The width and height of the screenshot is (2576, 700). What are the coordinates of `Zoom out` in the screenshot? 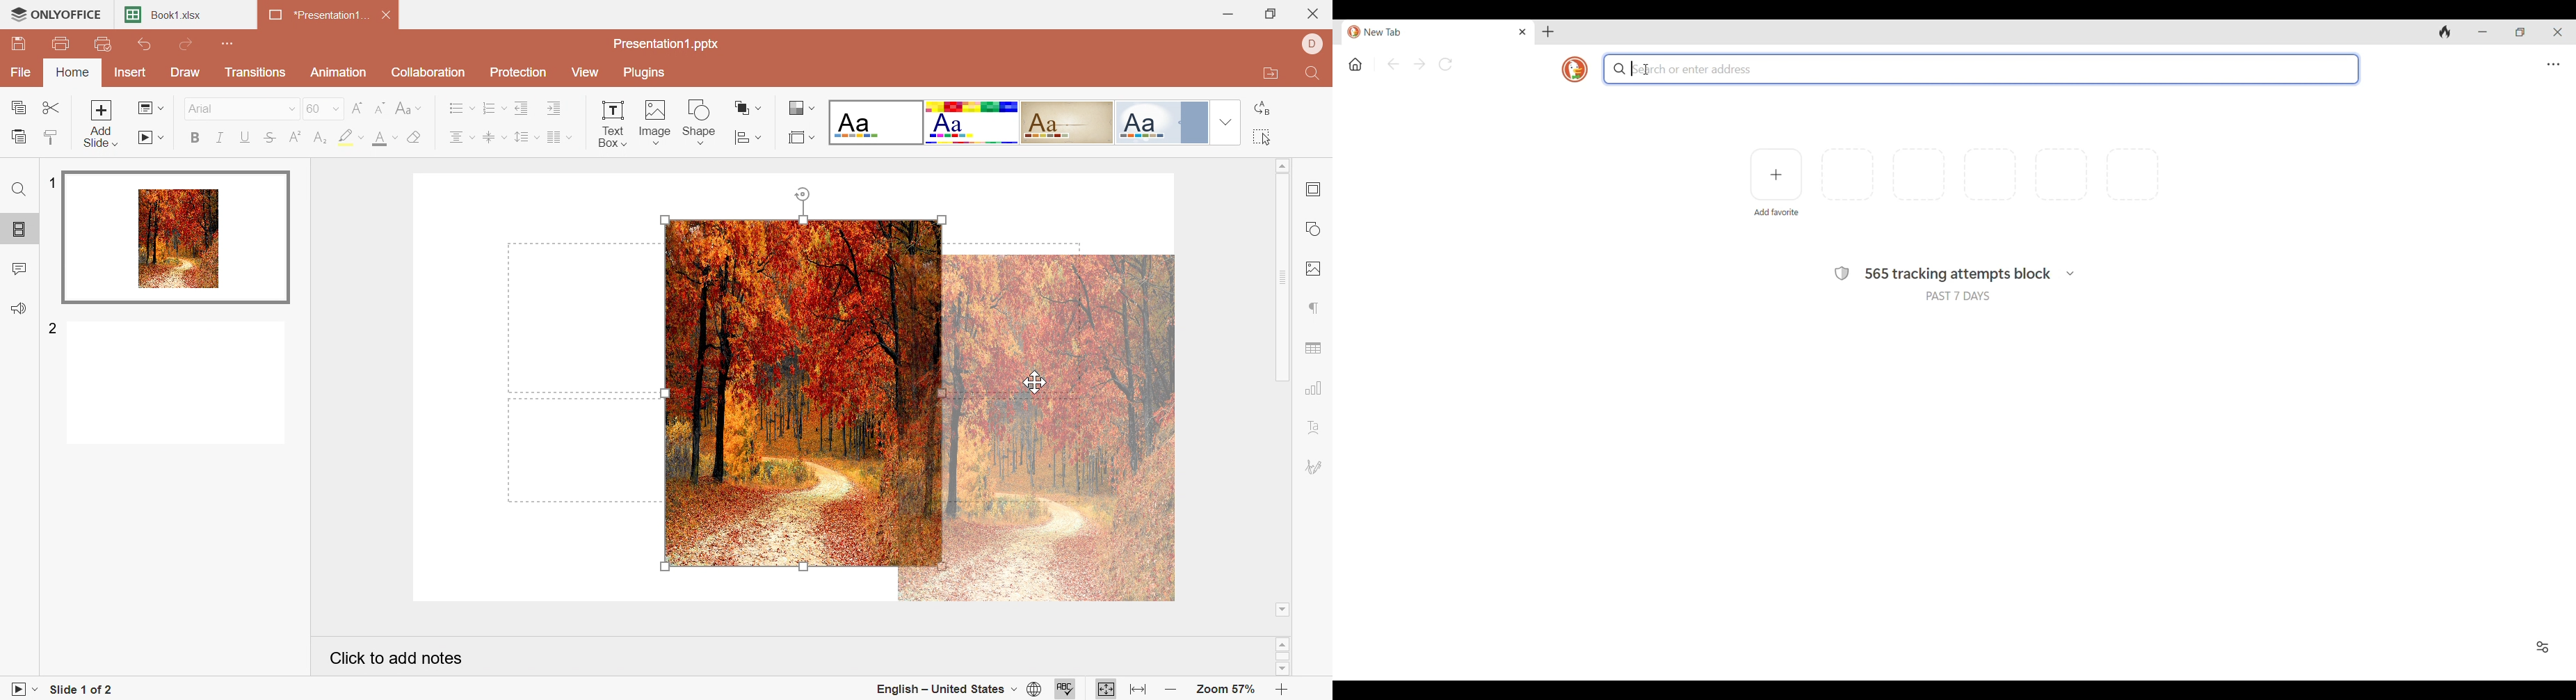 It's located at (1169, 690).